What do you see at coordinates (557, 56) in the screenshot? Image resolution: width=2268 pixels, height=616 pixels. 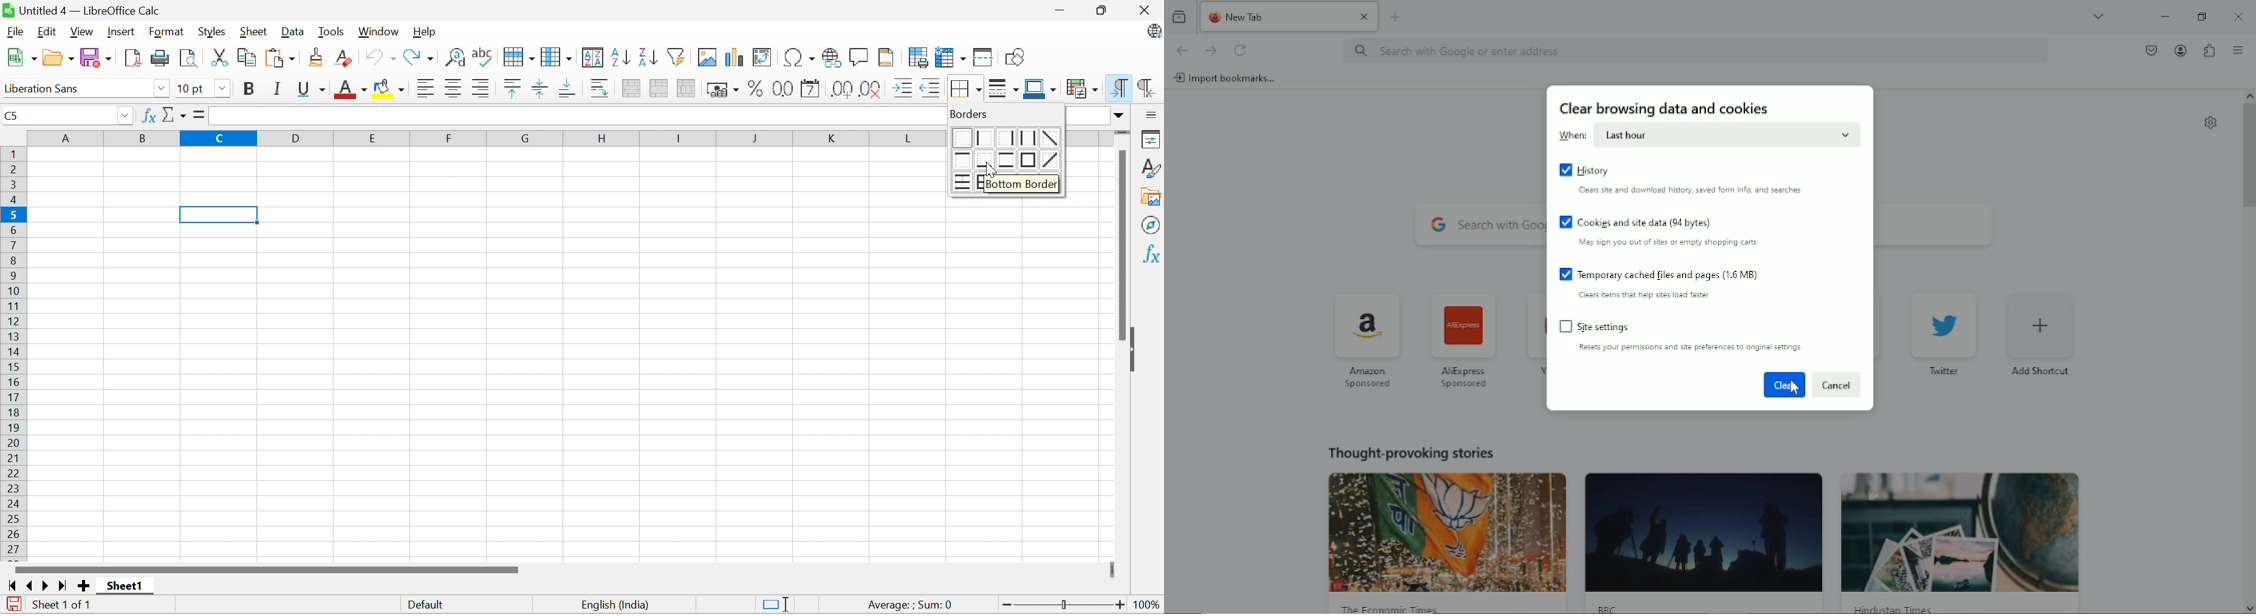 I see `Column` at bounding box center [557, 56].